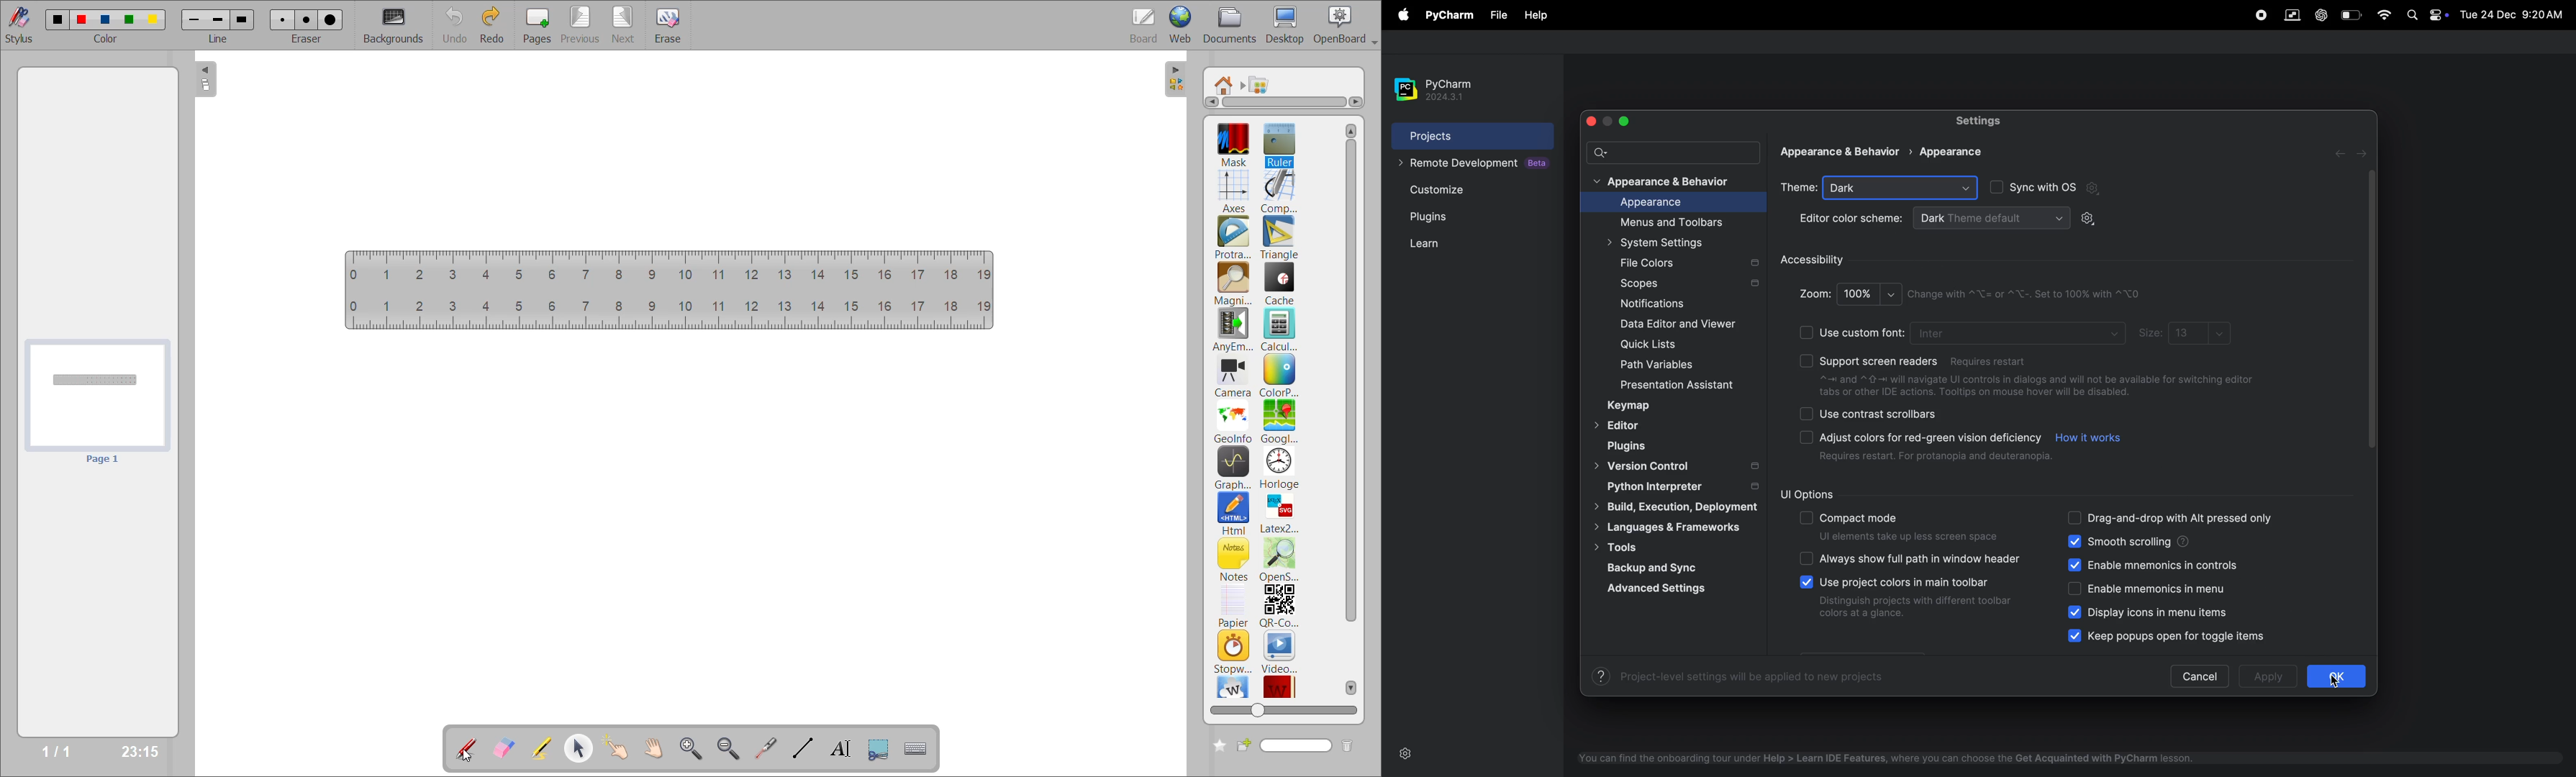 The height and width of the screenshot is (784, 2576). What do you see at coordinates (1807, 361) in the screenshot?
I see `checkbox` at bounding box center [1807, 361].